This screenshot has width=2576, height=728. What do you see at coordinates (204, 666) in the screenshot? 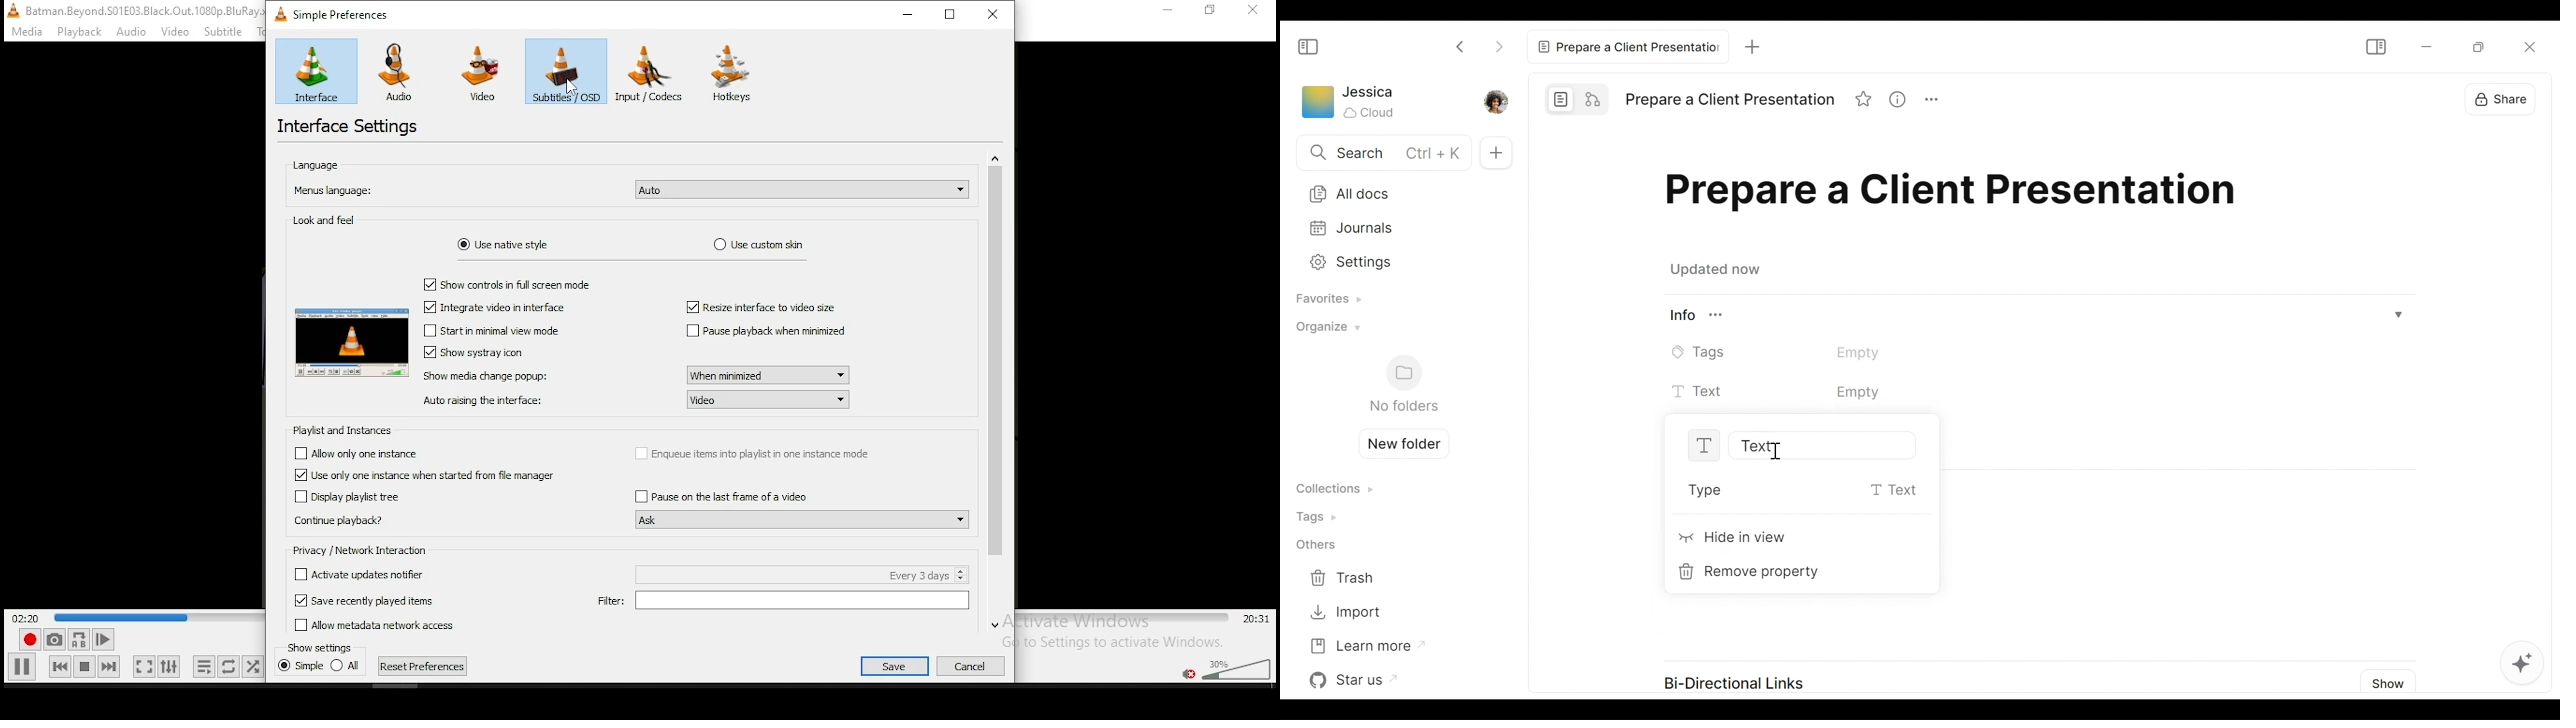
I see `toggle playlist` at bounding box center [204, 666].